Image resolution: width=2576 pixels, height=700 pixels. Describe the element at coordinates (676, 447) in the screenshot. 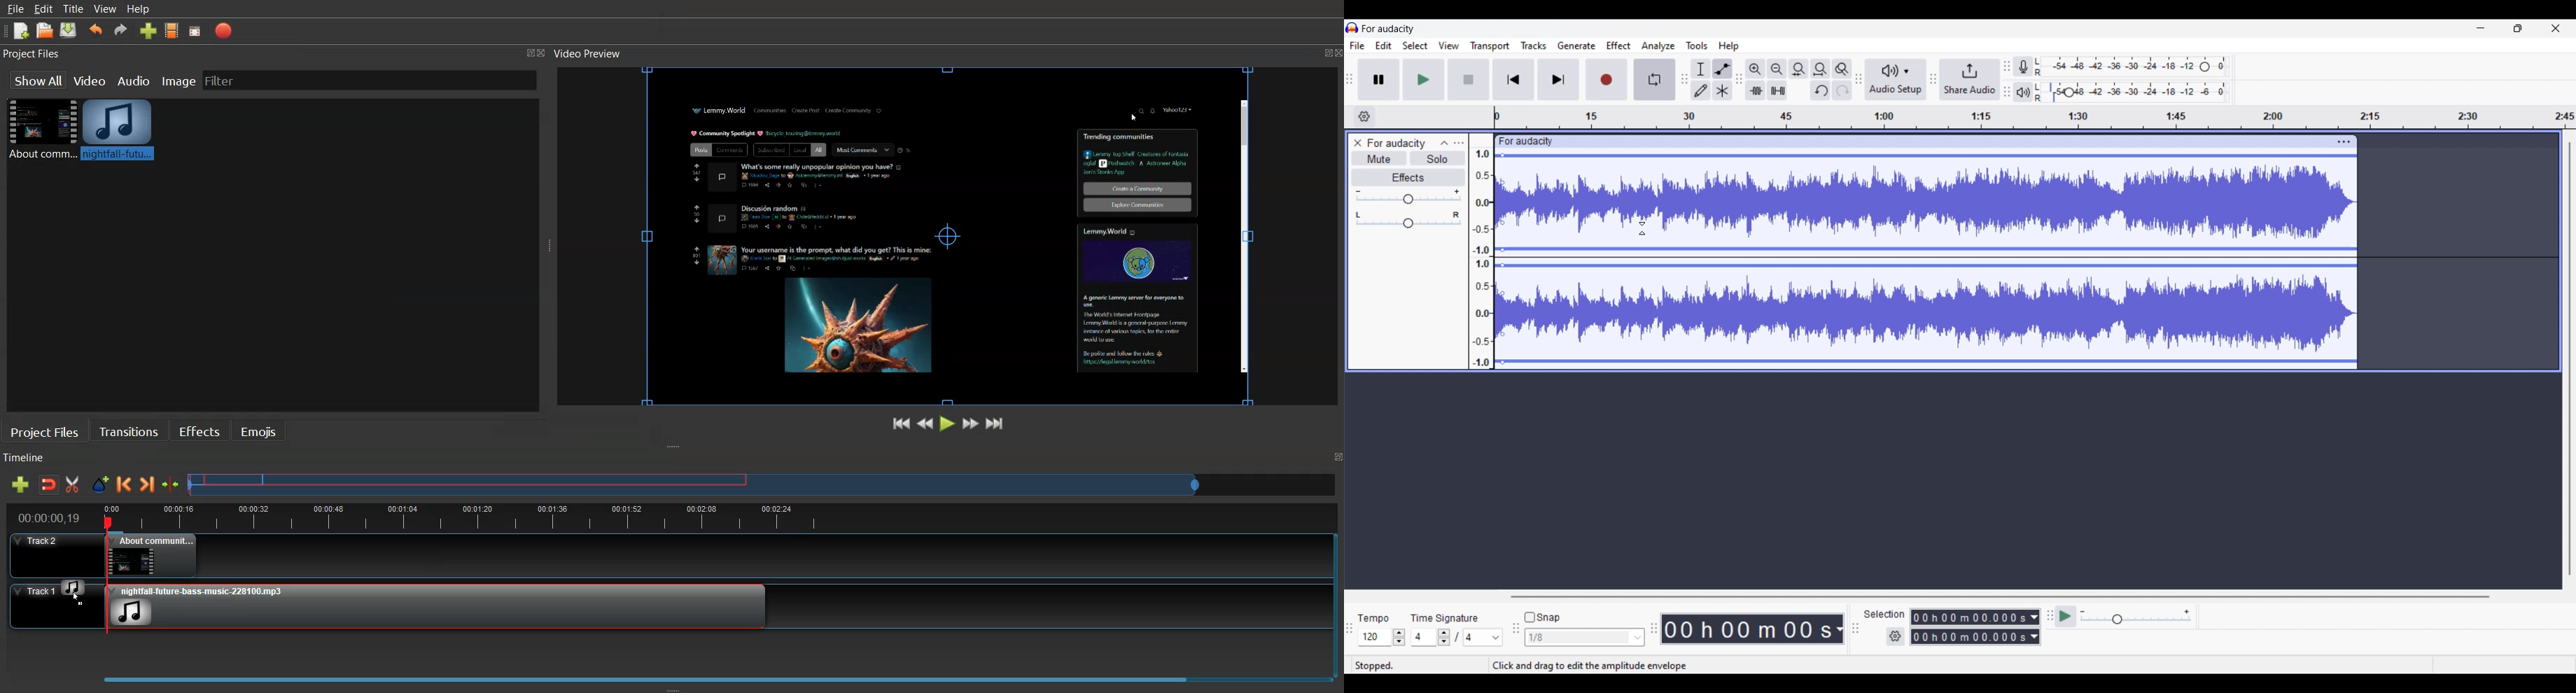

I see `Window Adjuster` at that location.